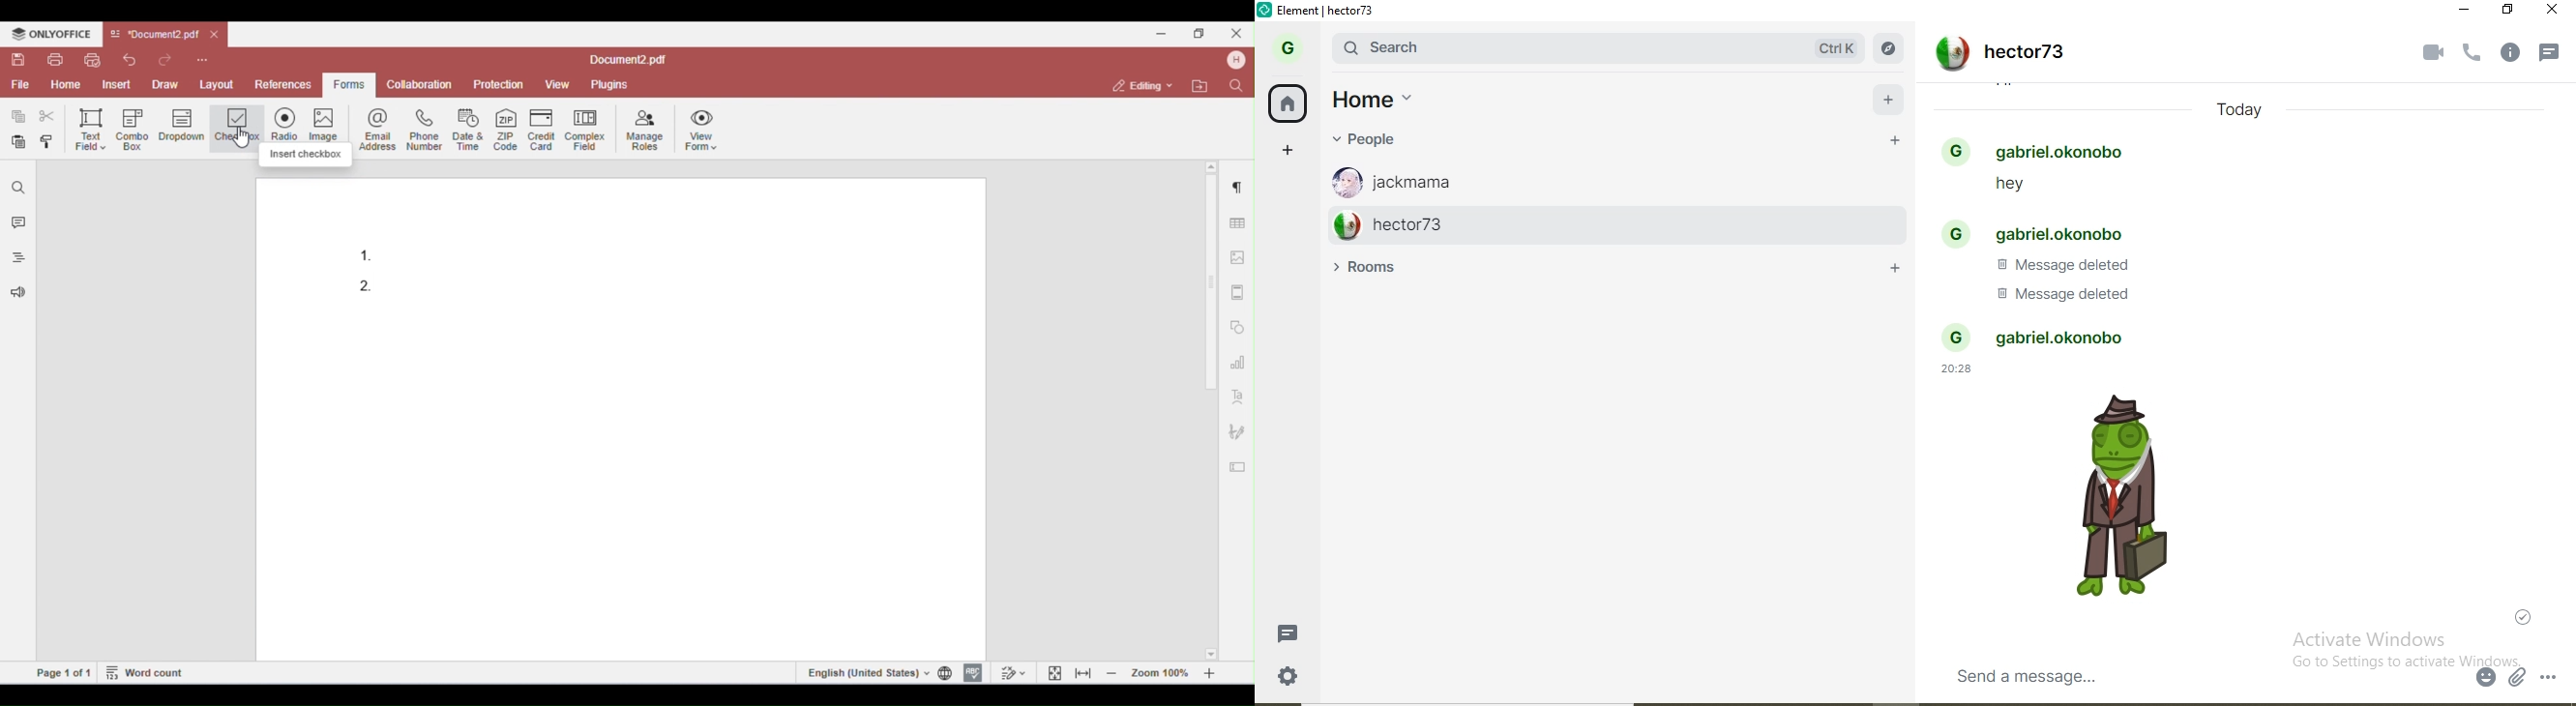 The width and height of the screenshot is (2576, 728). Describe the element at coordinates (2051, 149) in the screenshot. I see `people` at that location.